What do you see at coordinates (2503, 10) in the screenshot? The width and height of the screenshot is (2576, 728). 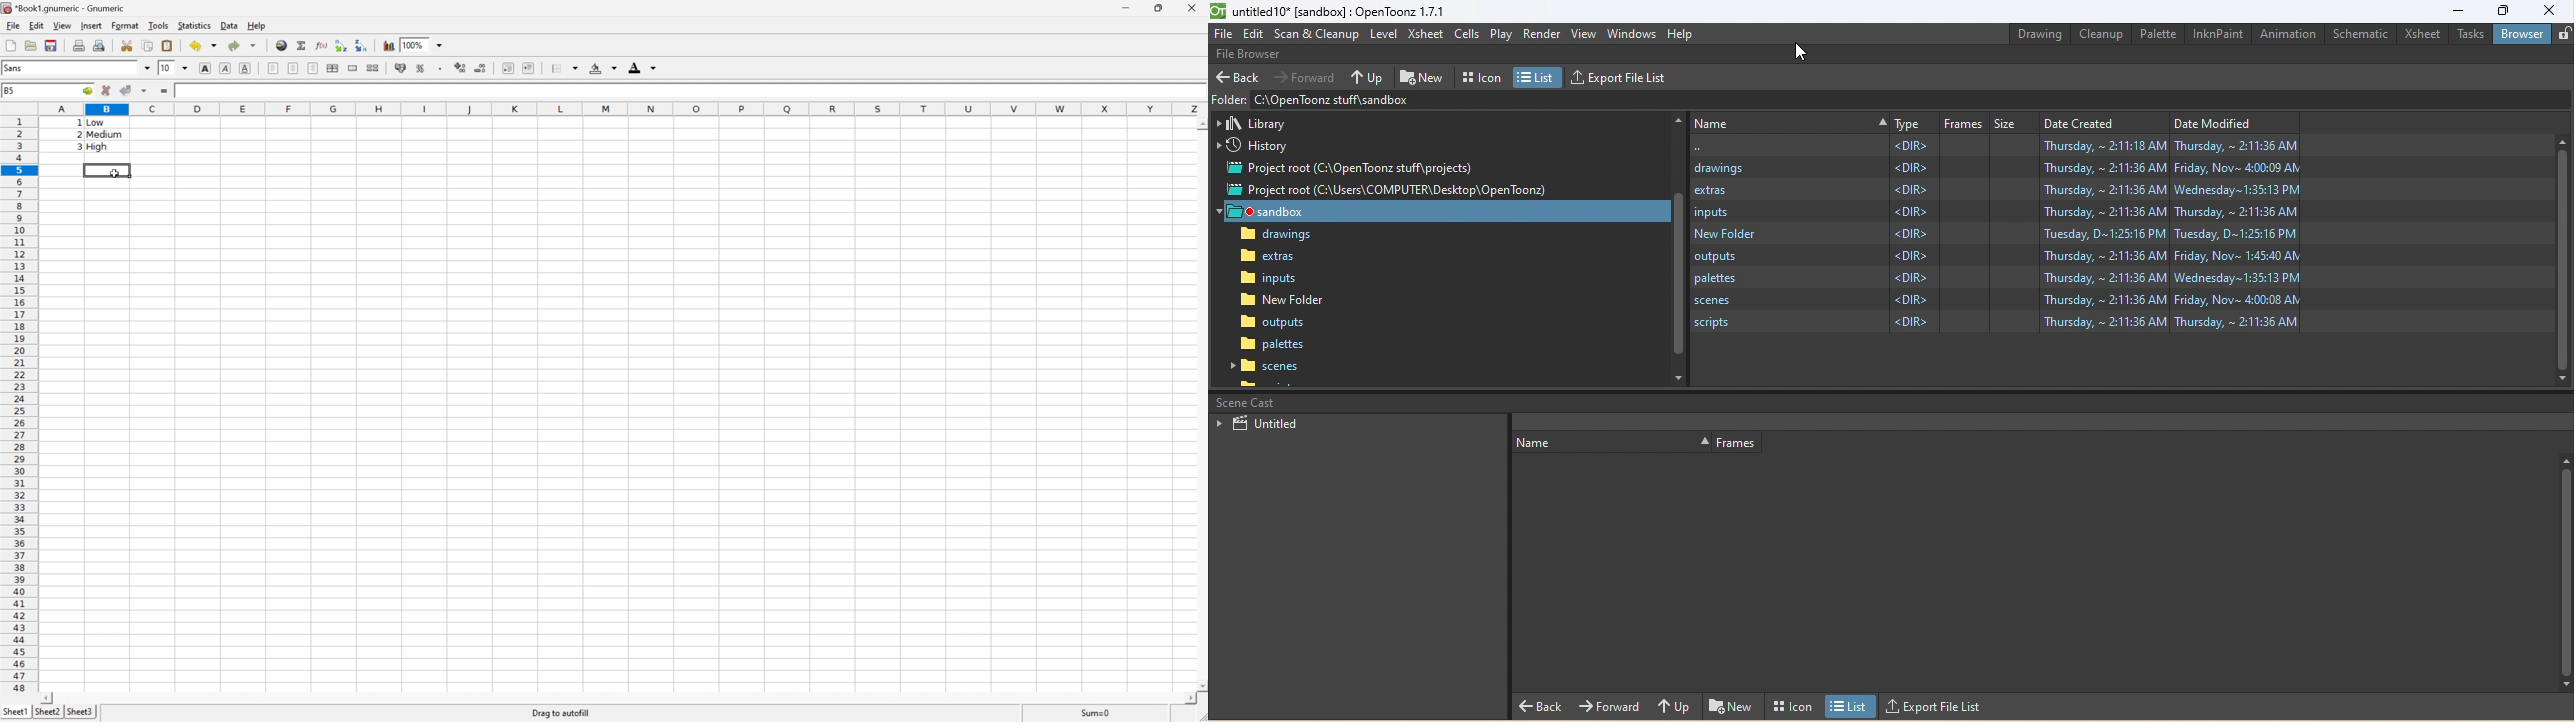 I see `Maximize` at bounding box center [2503, 10].